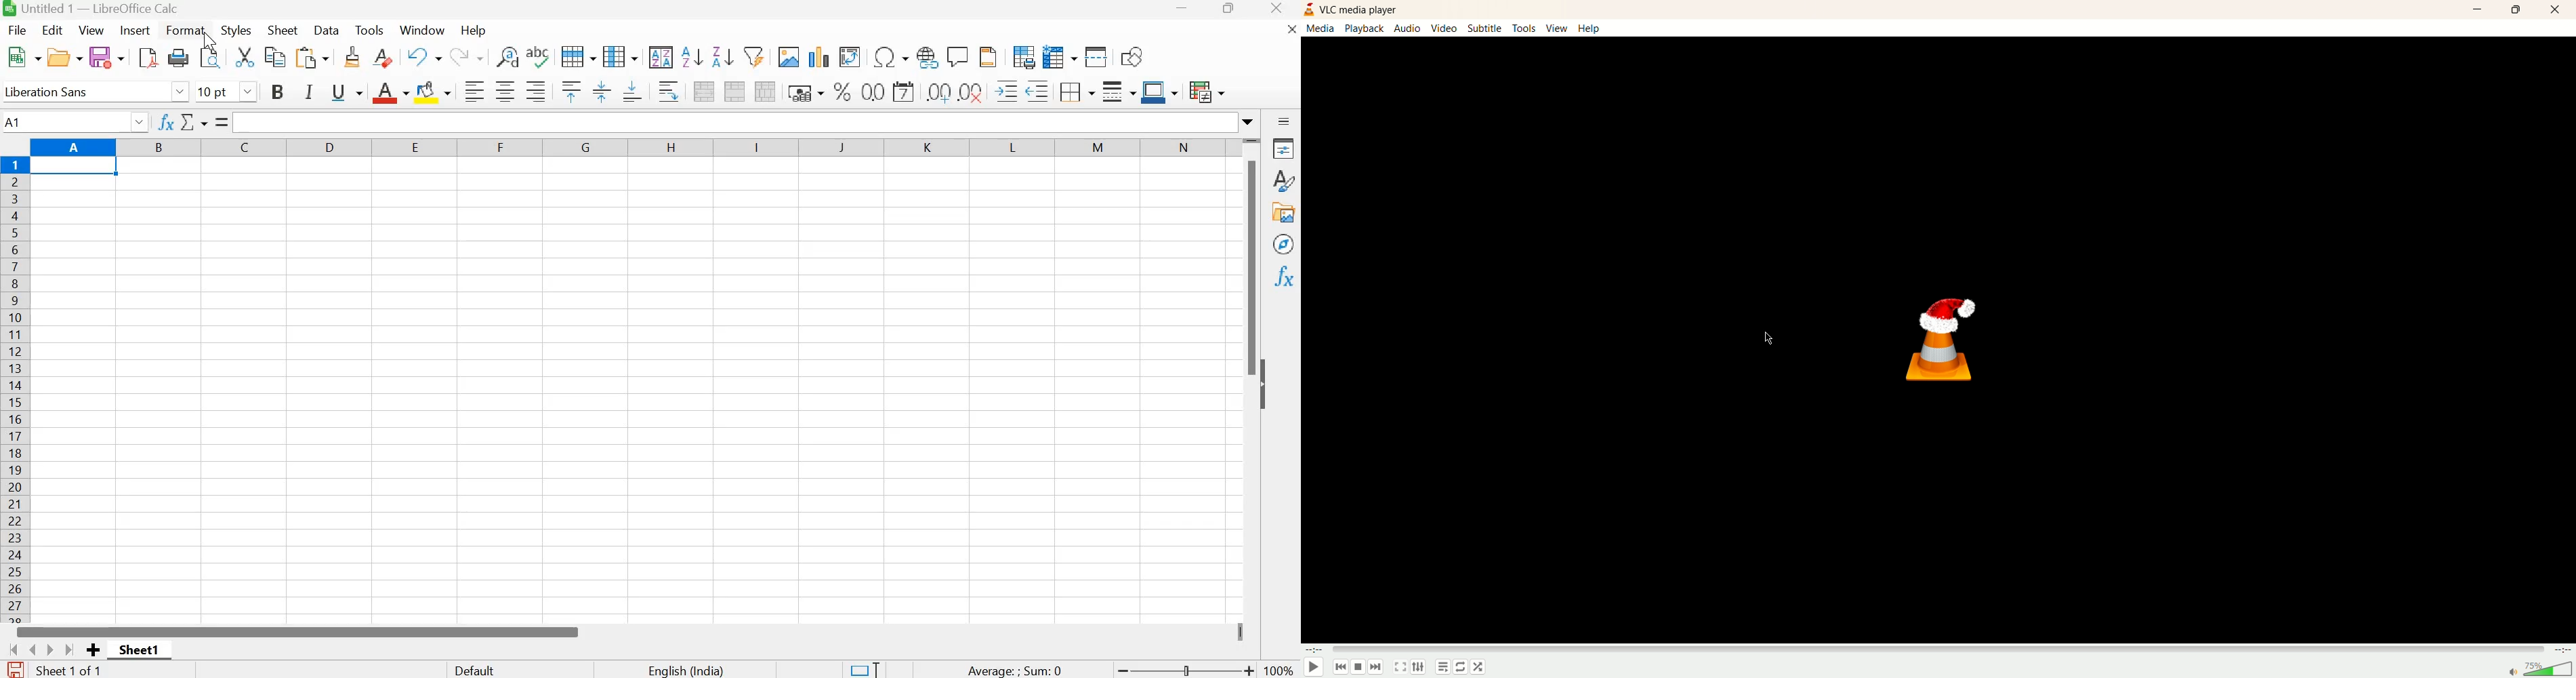  I want to click on Add decimal point, so click(934, 92).